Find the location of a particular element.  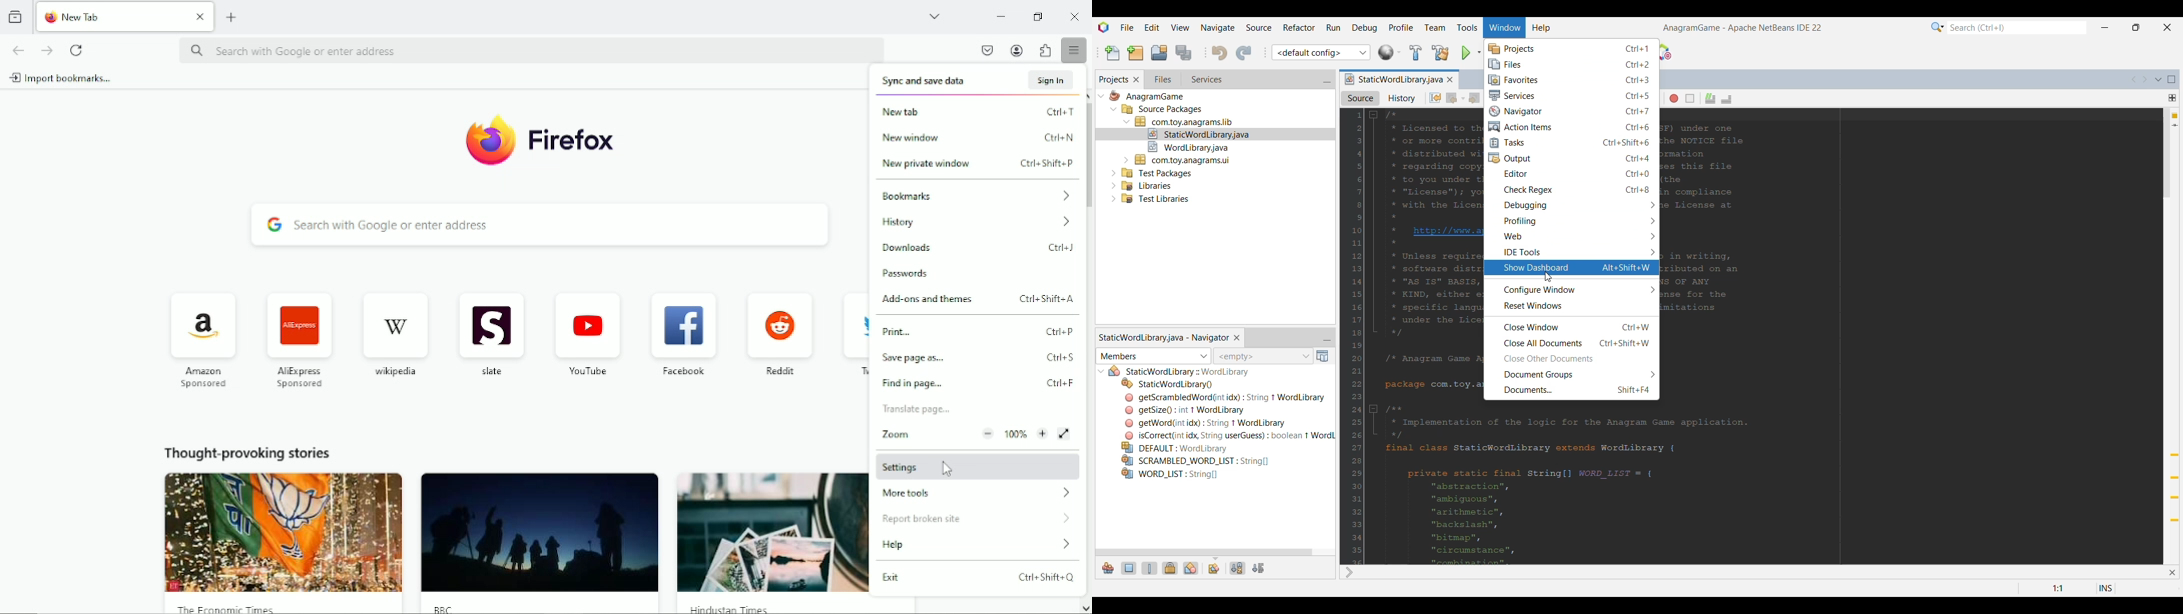

Run menu is located at coordinates (1334, 27).